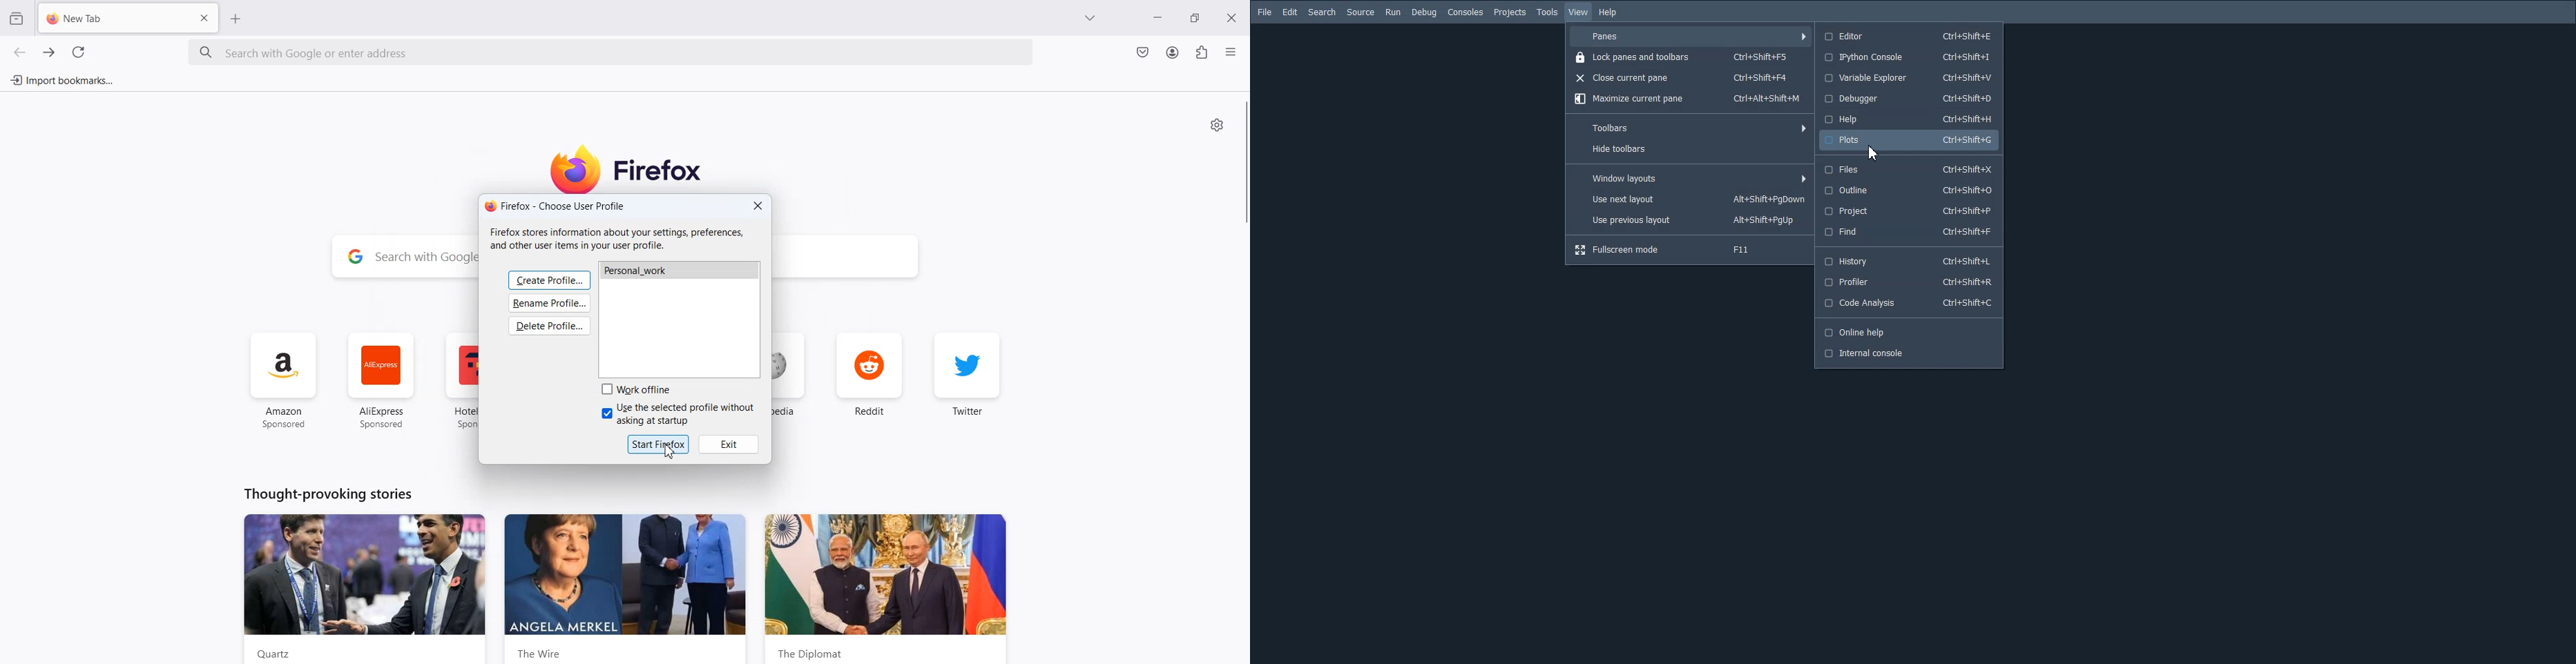  I want to click on Online help, so click(1911, 332).